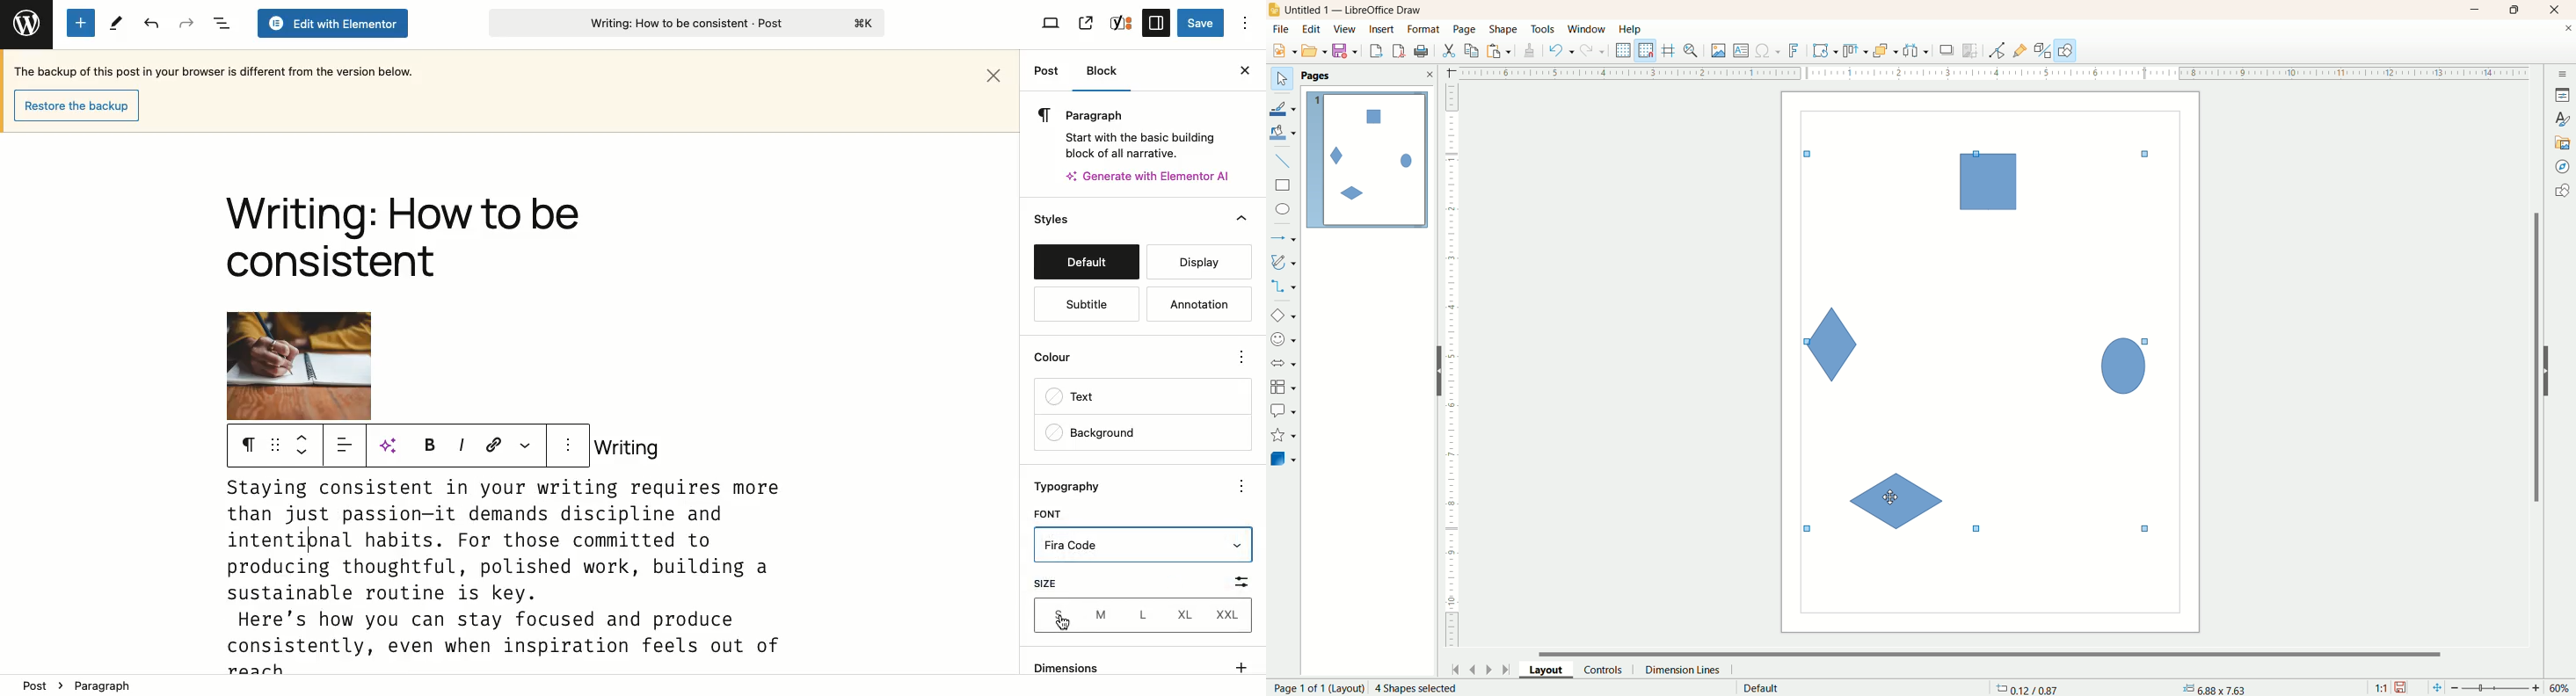 The image size is (2576, 700). I want to click on new, so click(1282, 51).